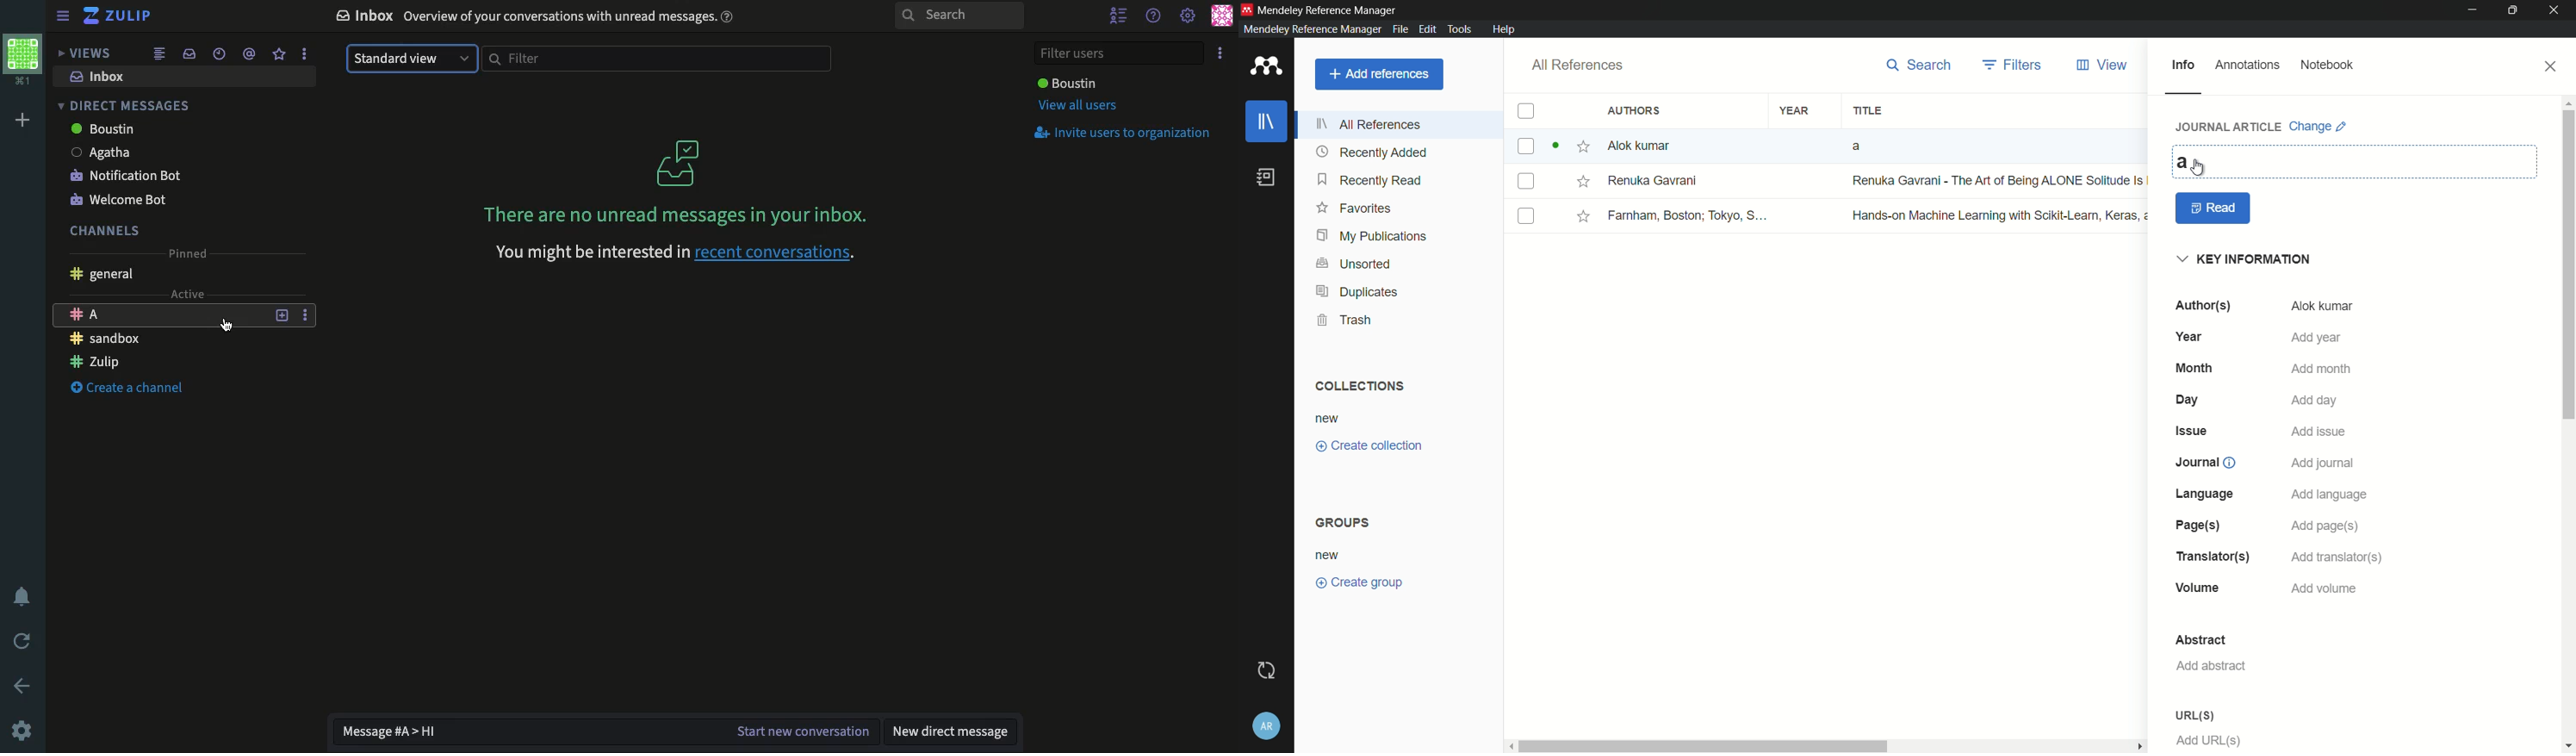  What do you see at coordinates (1328, 10) in the screenshot?
I see `app name` at bounding box center [1328, 10].